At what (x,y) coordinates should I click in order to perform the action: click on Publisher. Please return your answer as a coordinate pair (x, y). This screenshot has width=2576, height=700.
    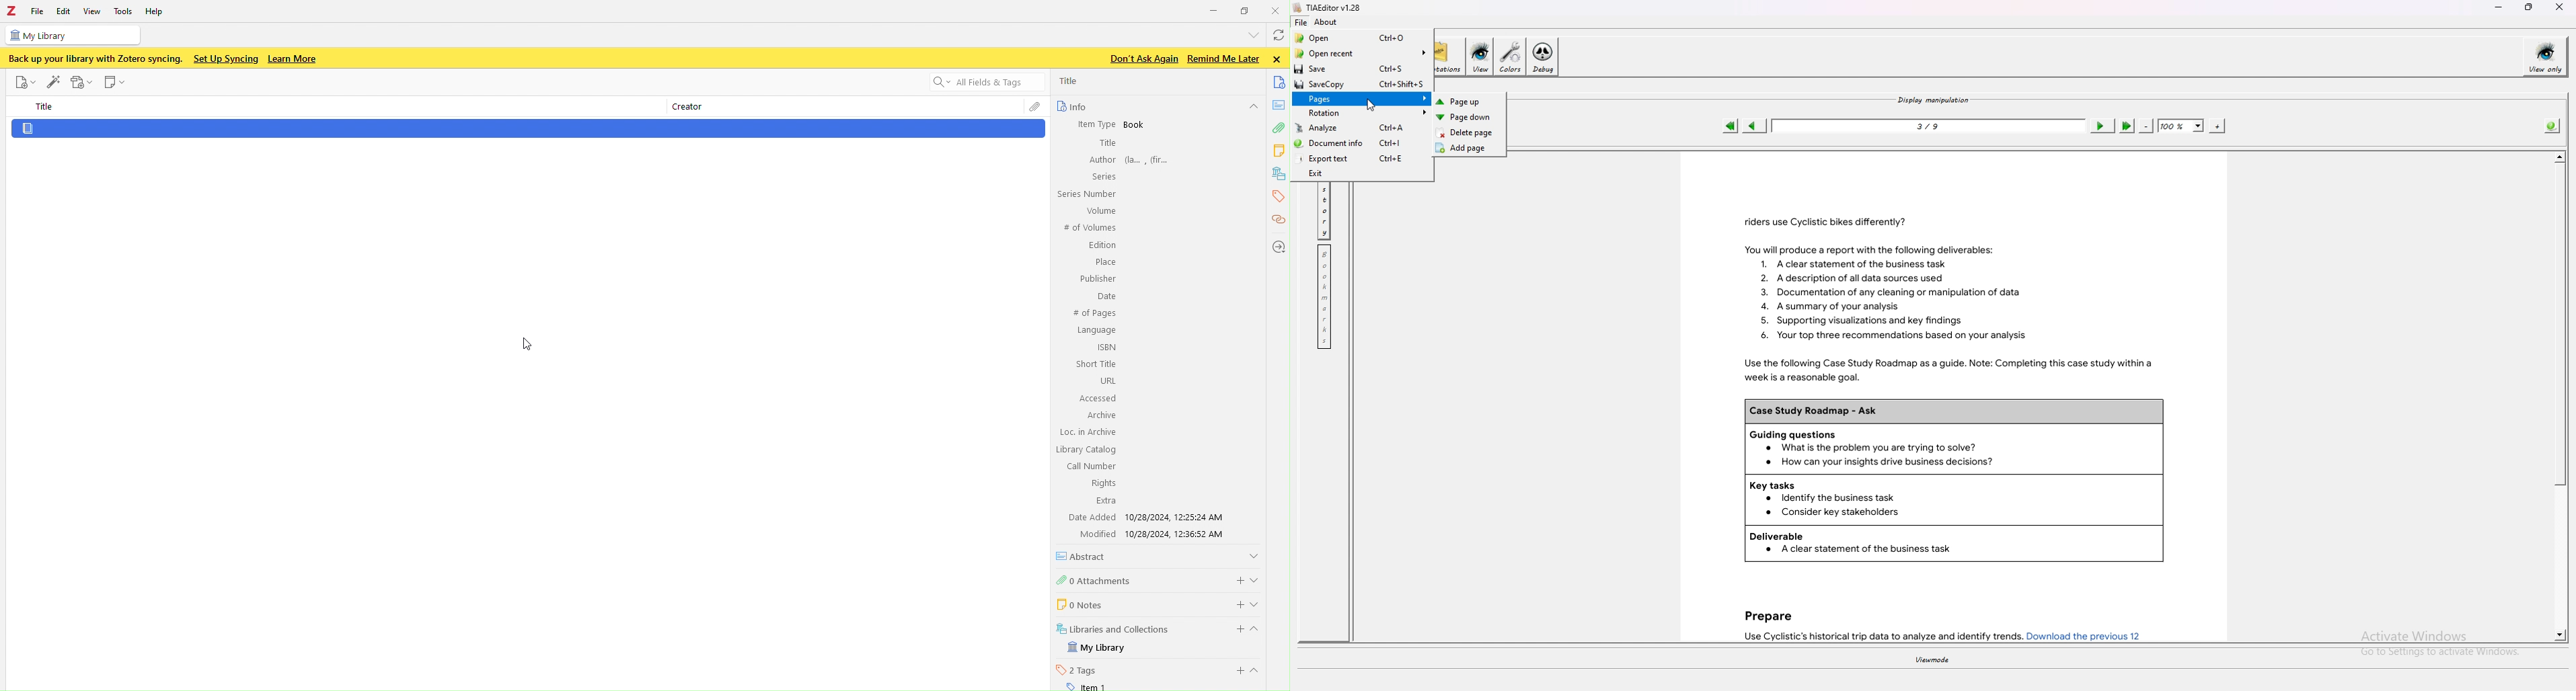
    Looking at the image, I should click on (1096, 278).